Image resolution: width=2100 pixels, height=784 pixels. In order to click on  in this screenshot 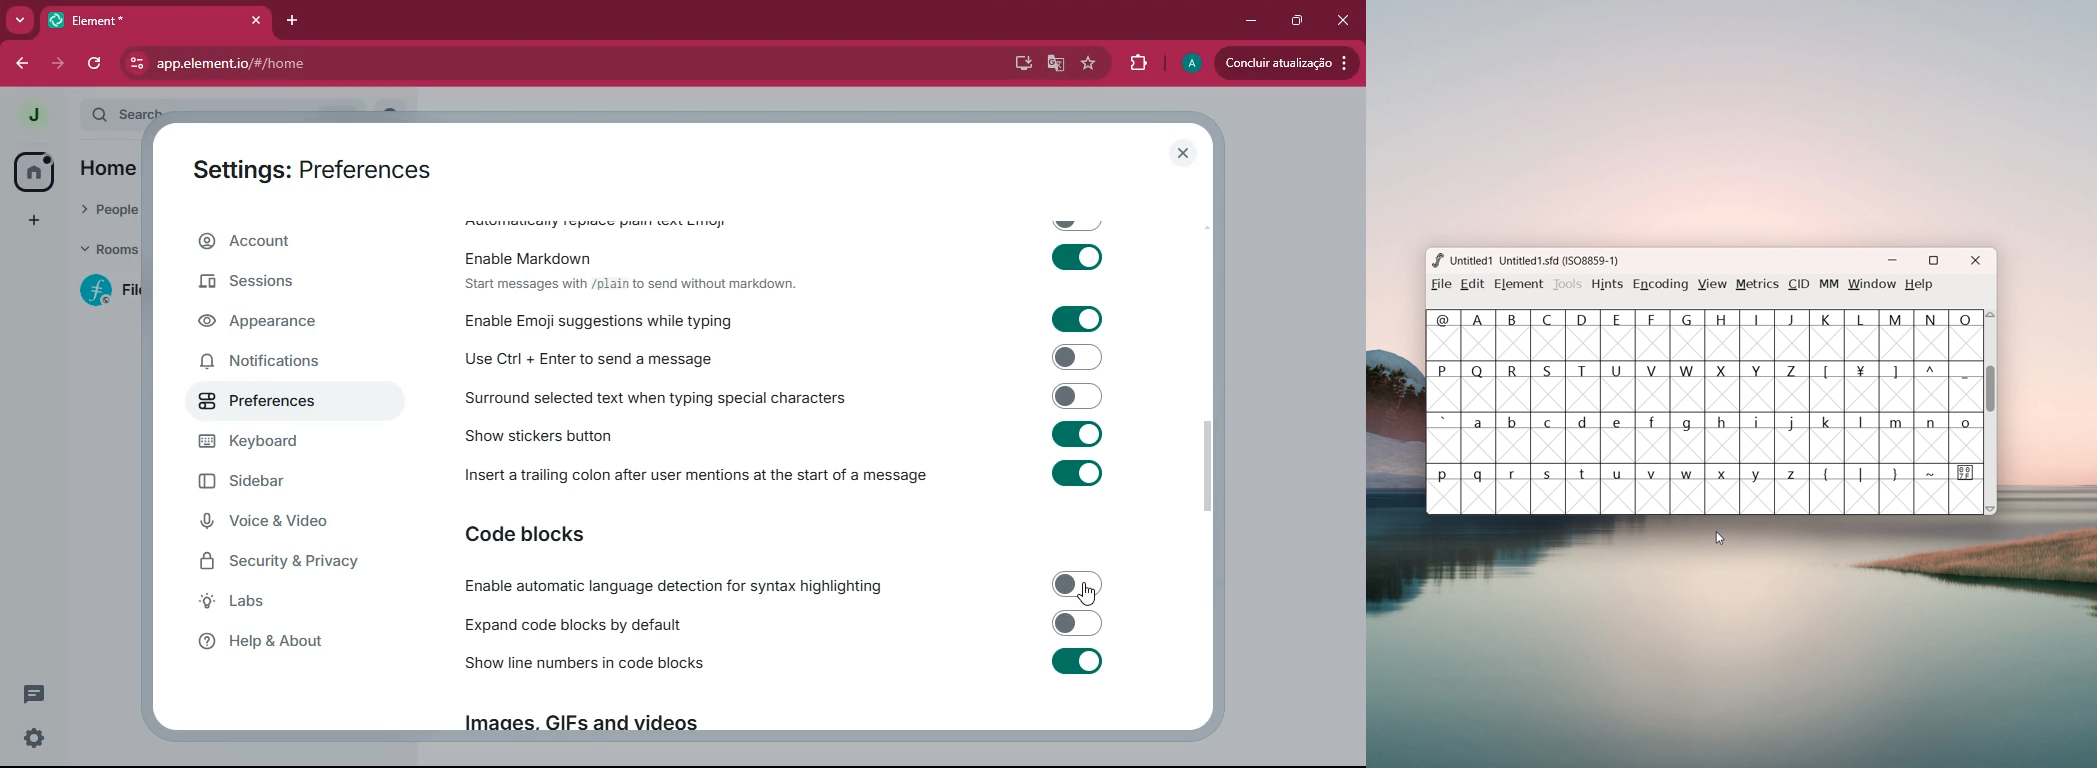, I will do `click(1618, 335)`.